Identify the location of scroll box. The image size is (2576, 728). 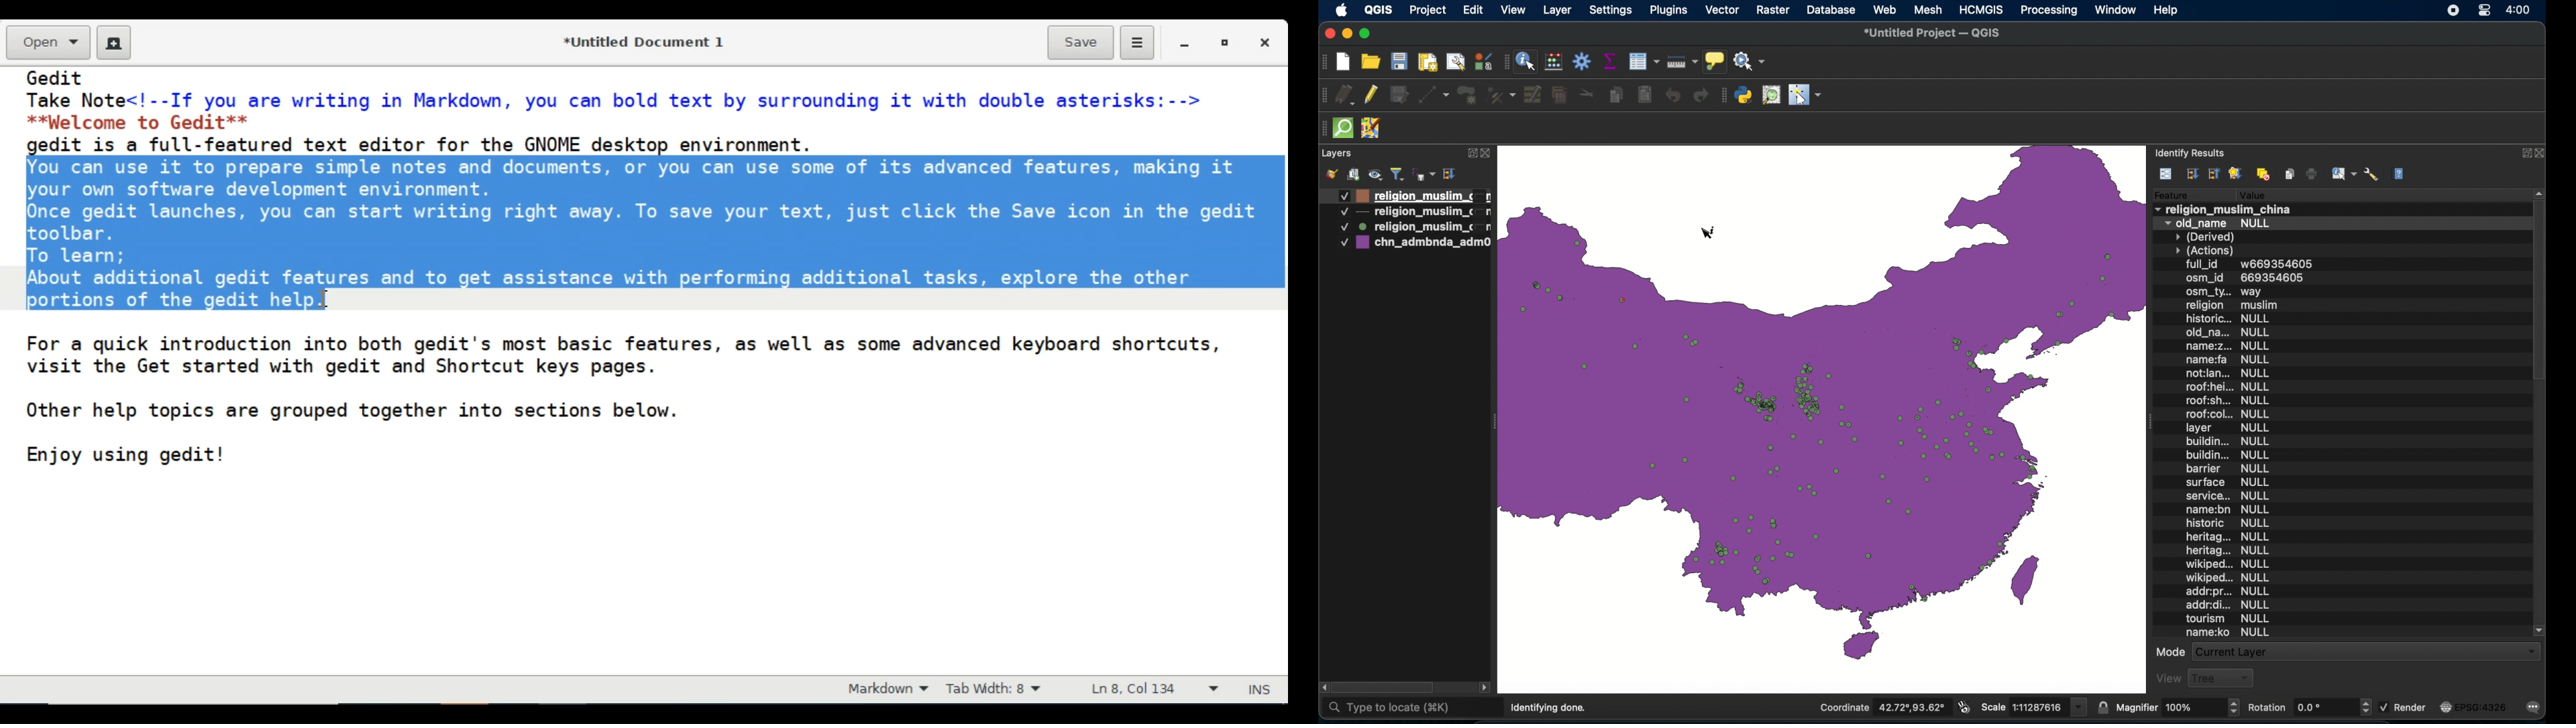
(2539, 294).